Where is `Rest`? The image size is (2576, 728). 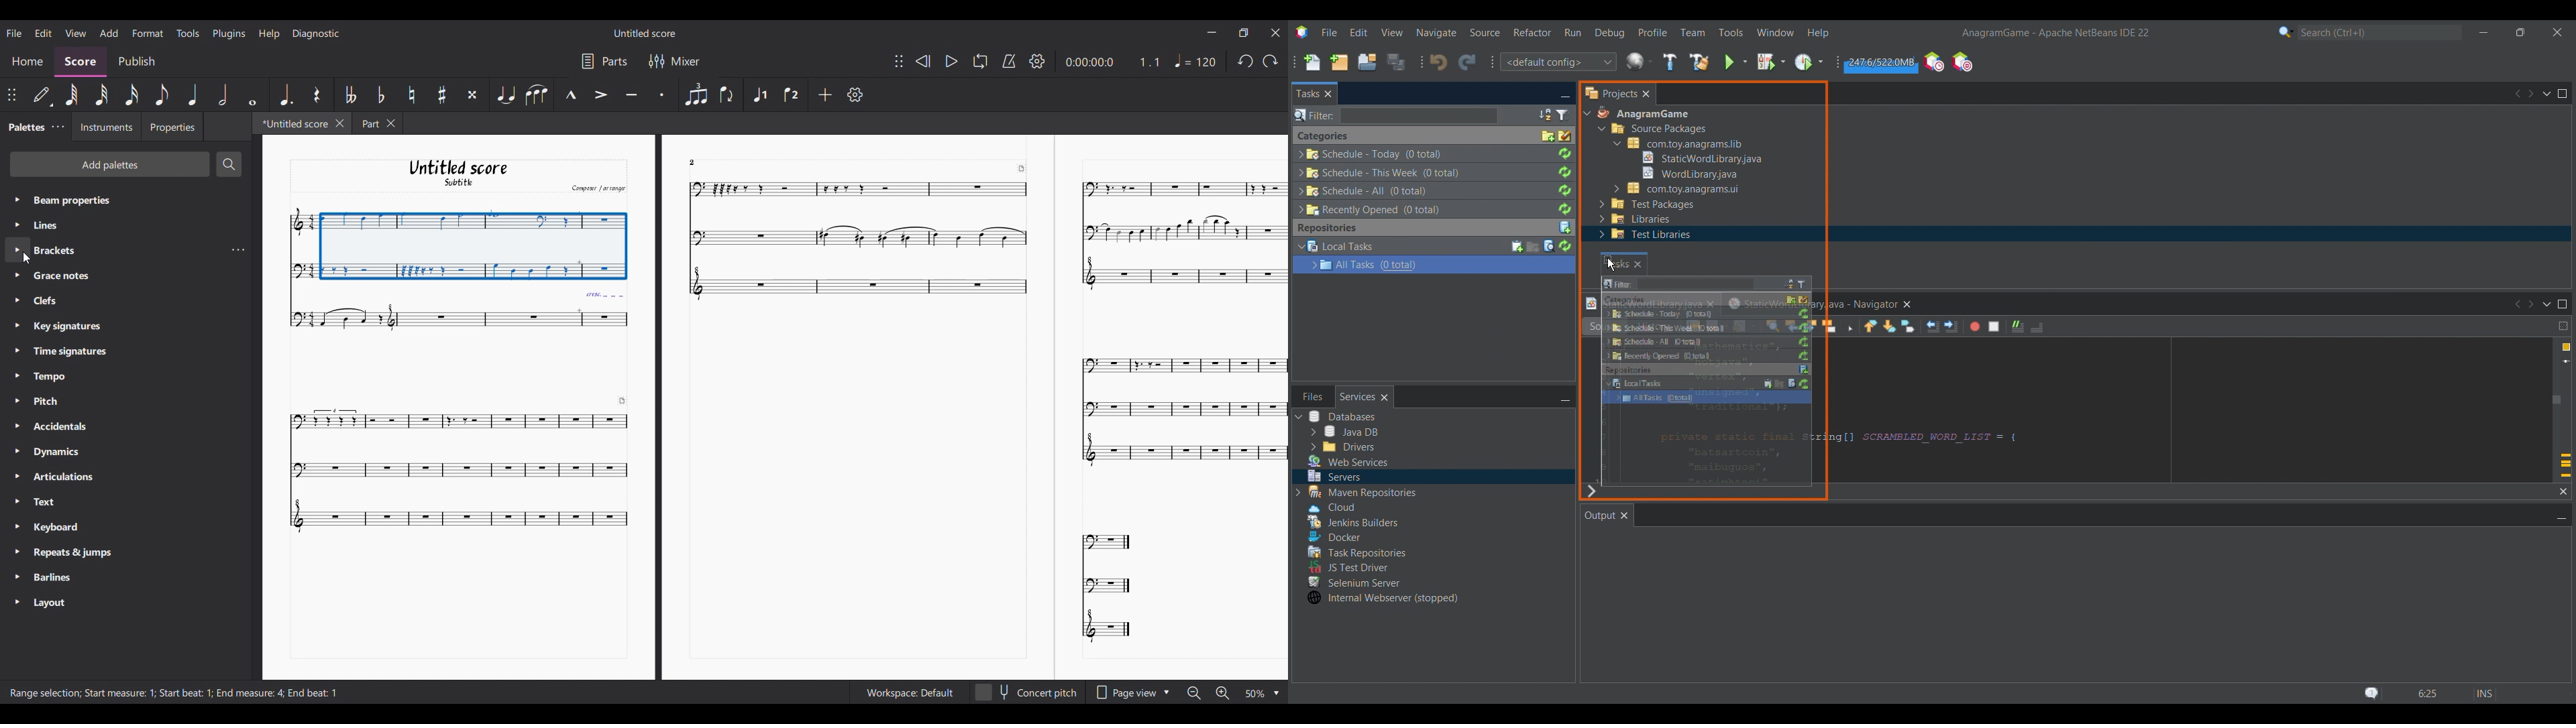 Rest is located at coordinates (317, 94).